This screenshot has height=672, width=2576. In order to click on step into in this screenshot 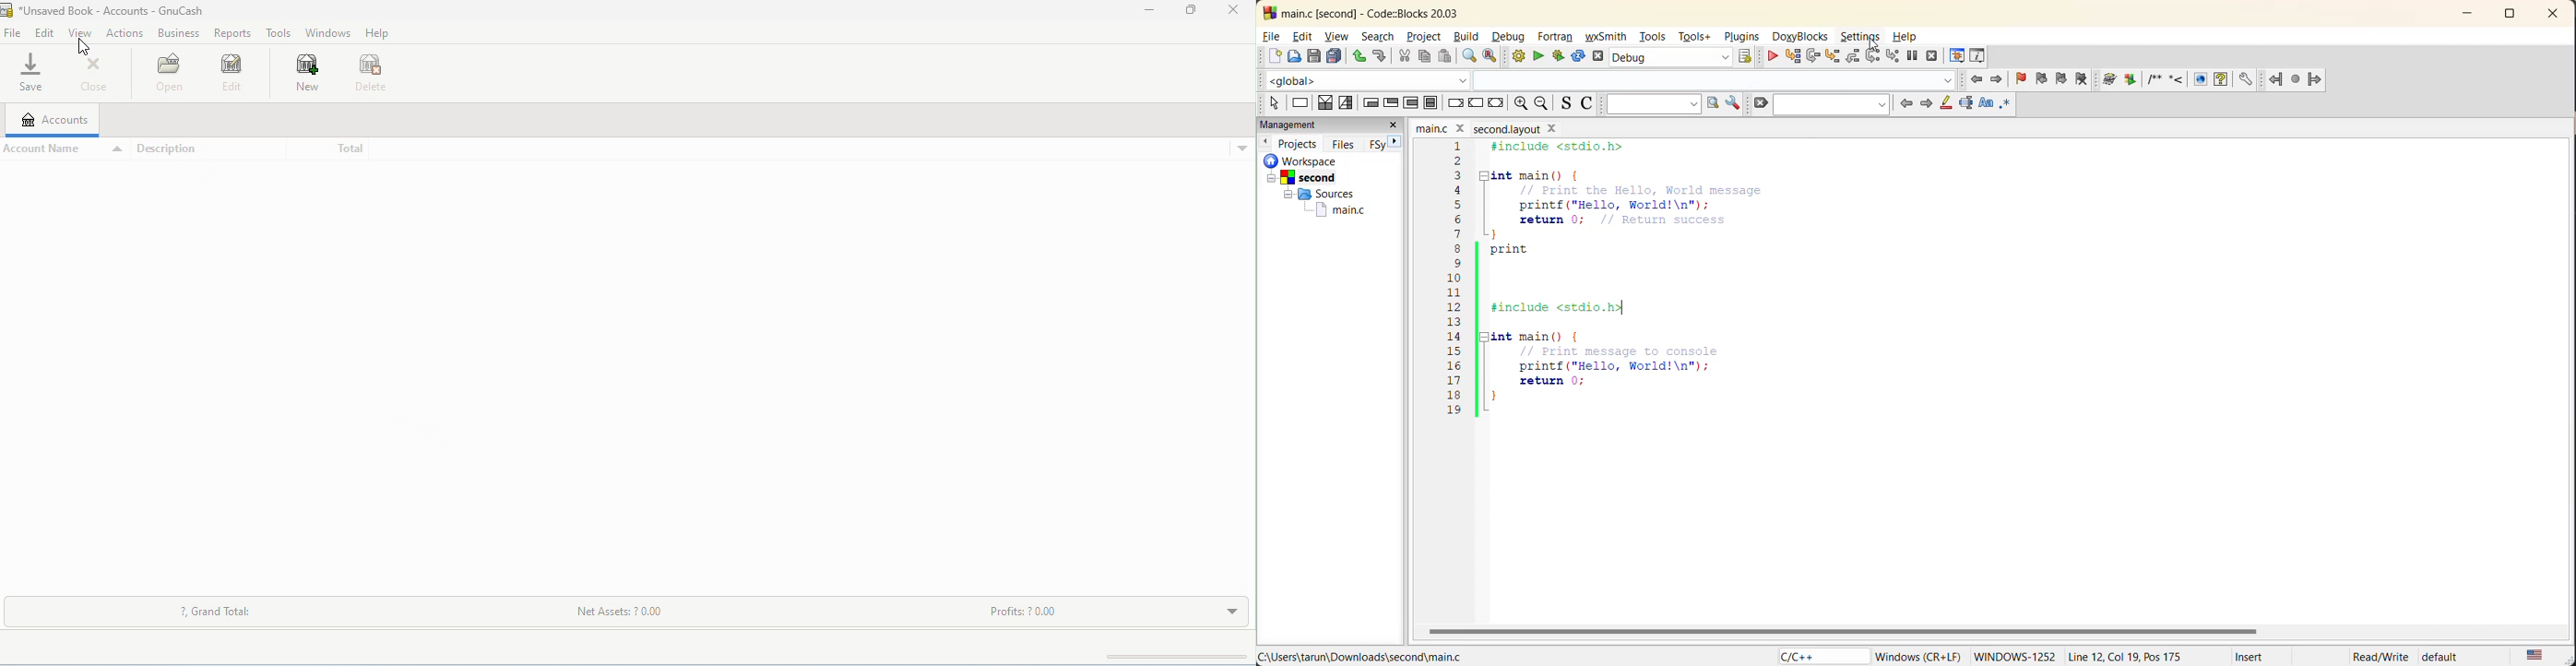, I will do `click(1835, 56)`.